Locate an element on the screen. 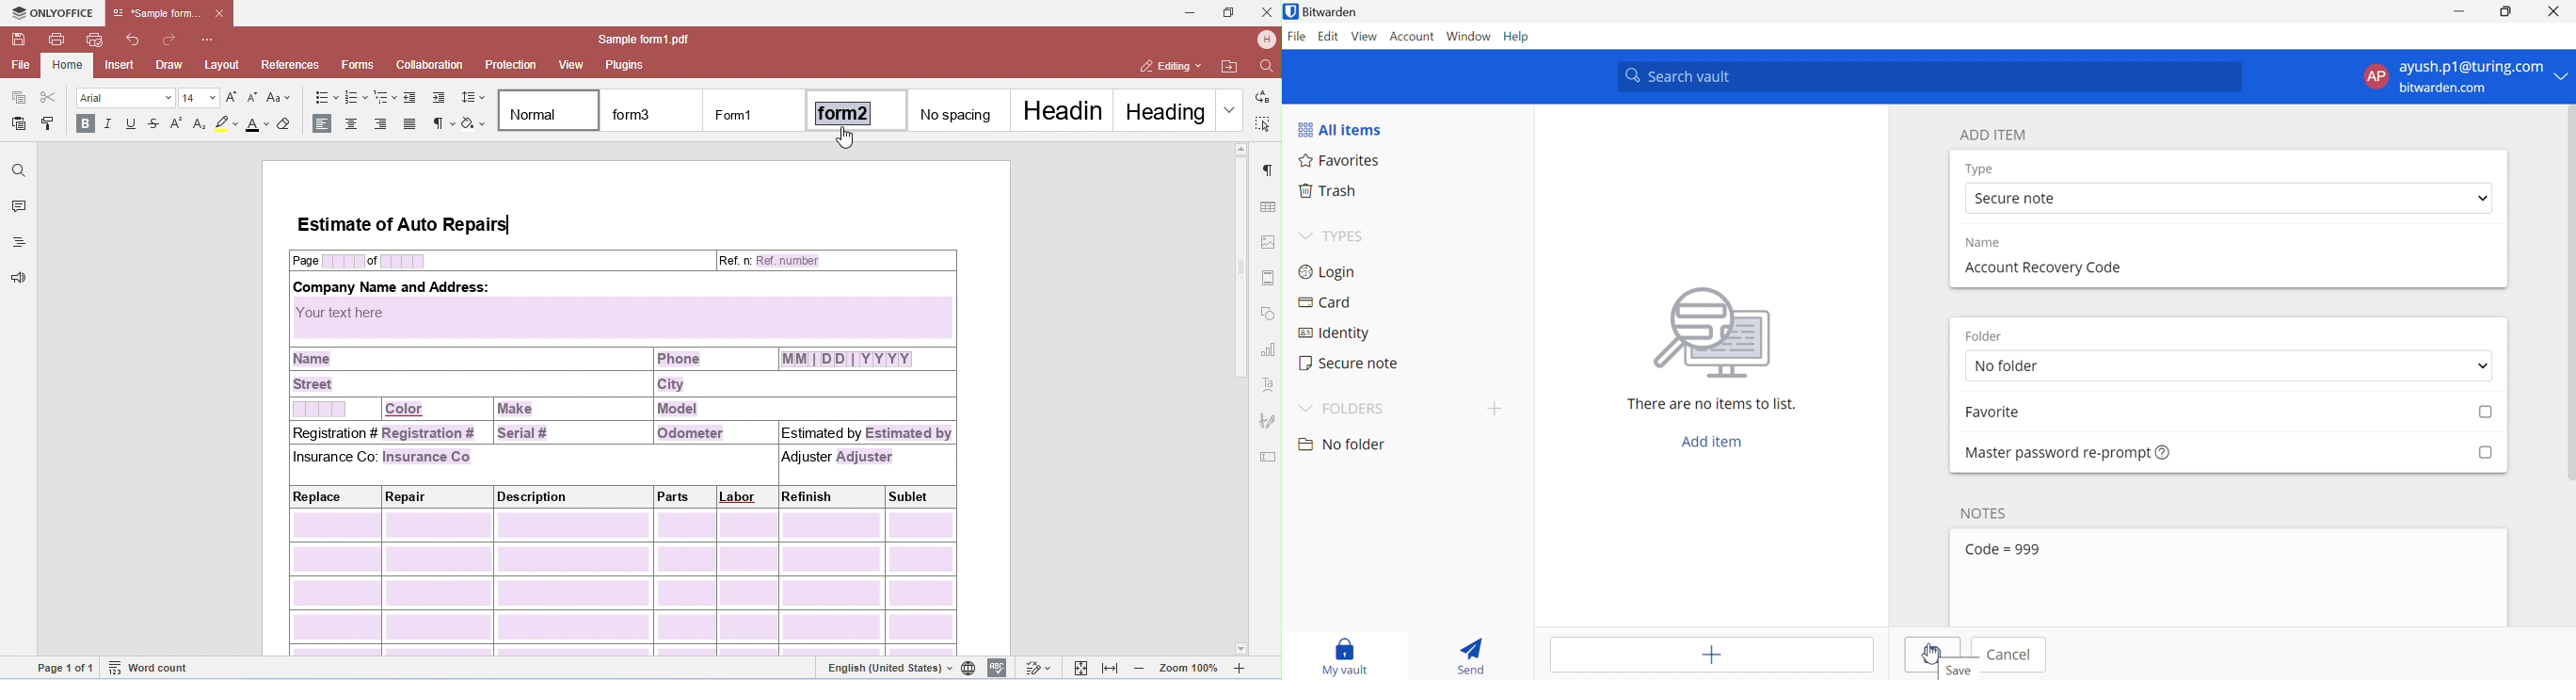 The height and width of the screenshot is (700, 2576). Master password re-prompt @ is located at coordinates (2051, 452).